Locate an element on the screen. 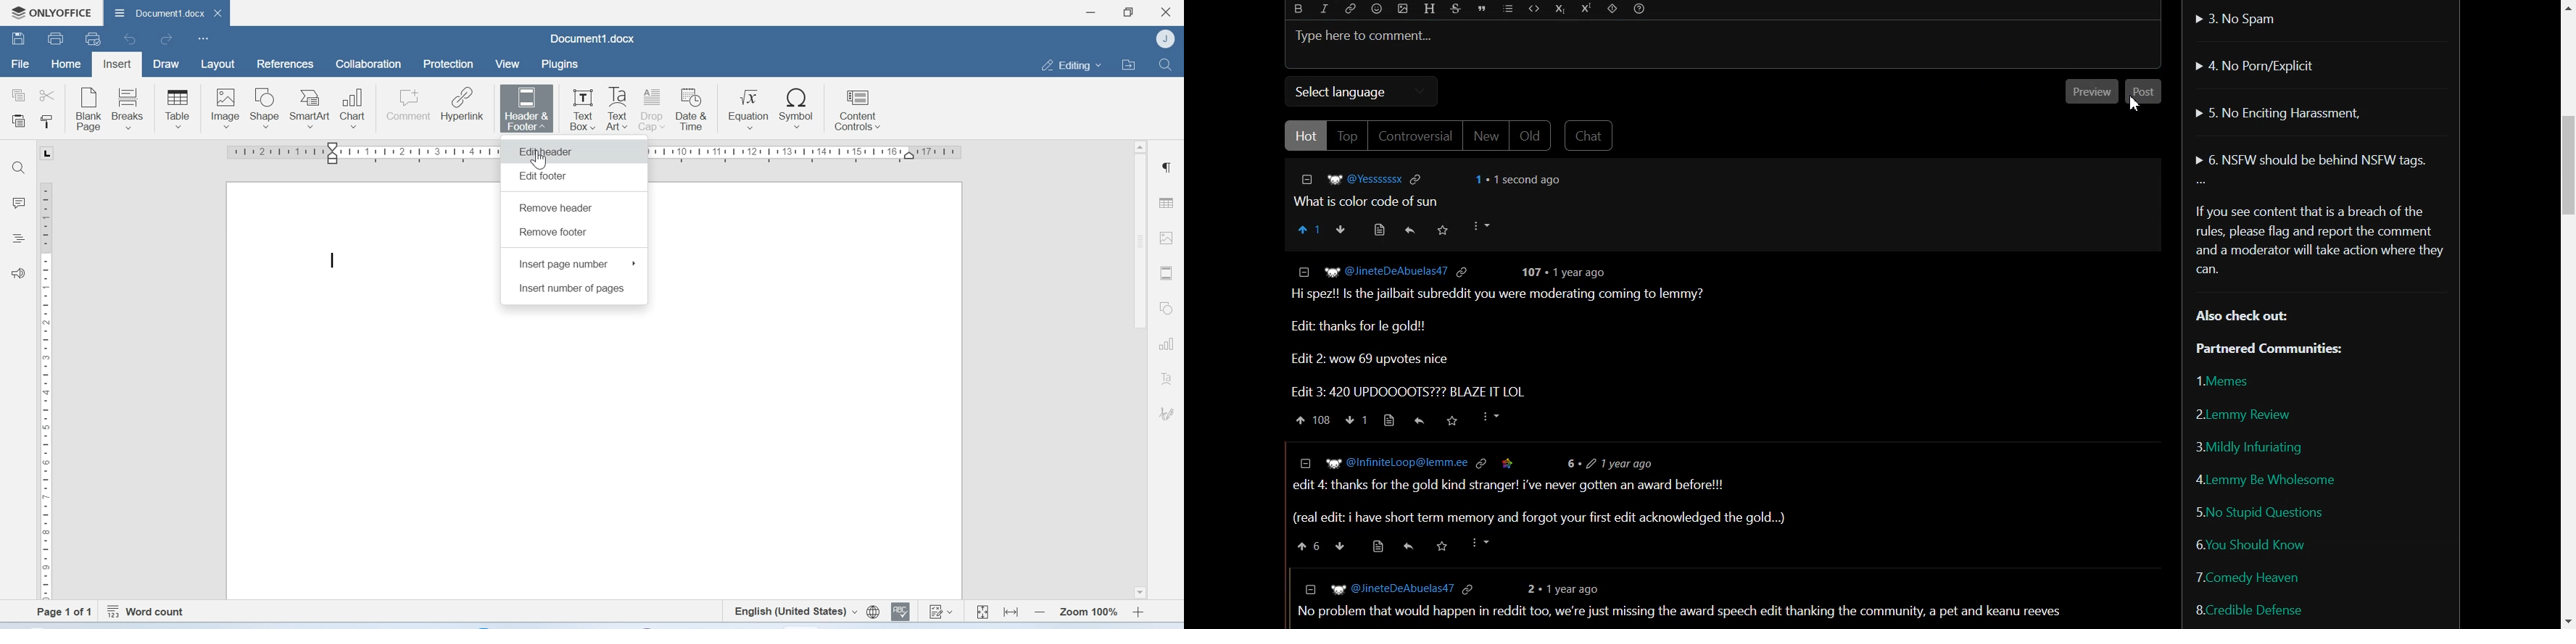 This screenshot has height=644, width=2576. redo is located at coordinates (167, 41).